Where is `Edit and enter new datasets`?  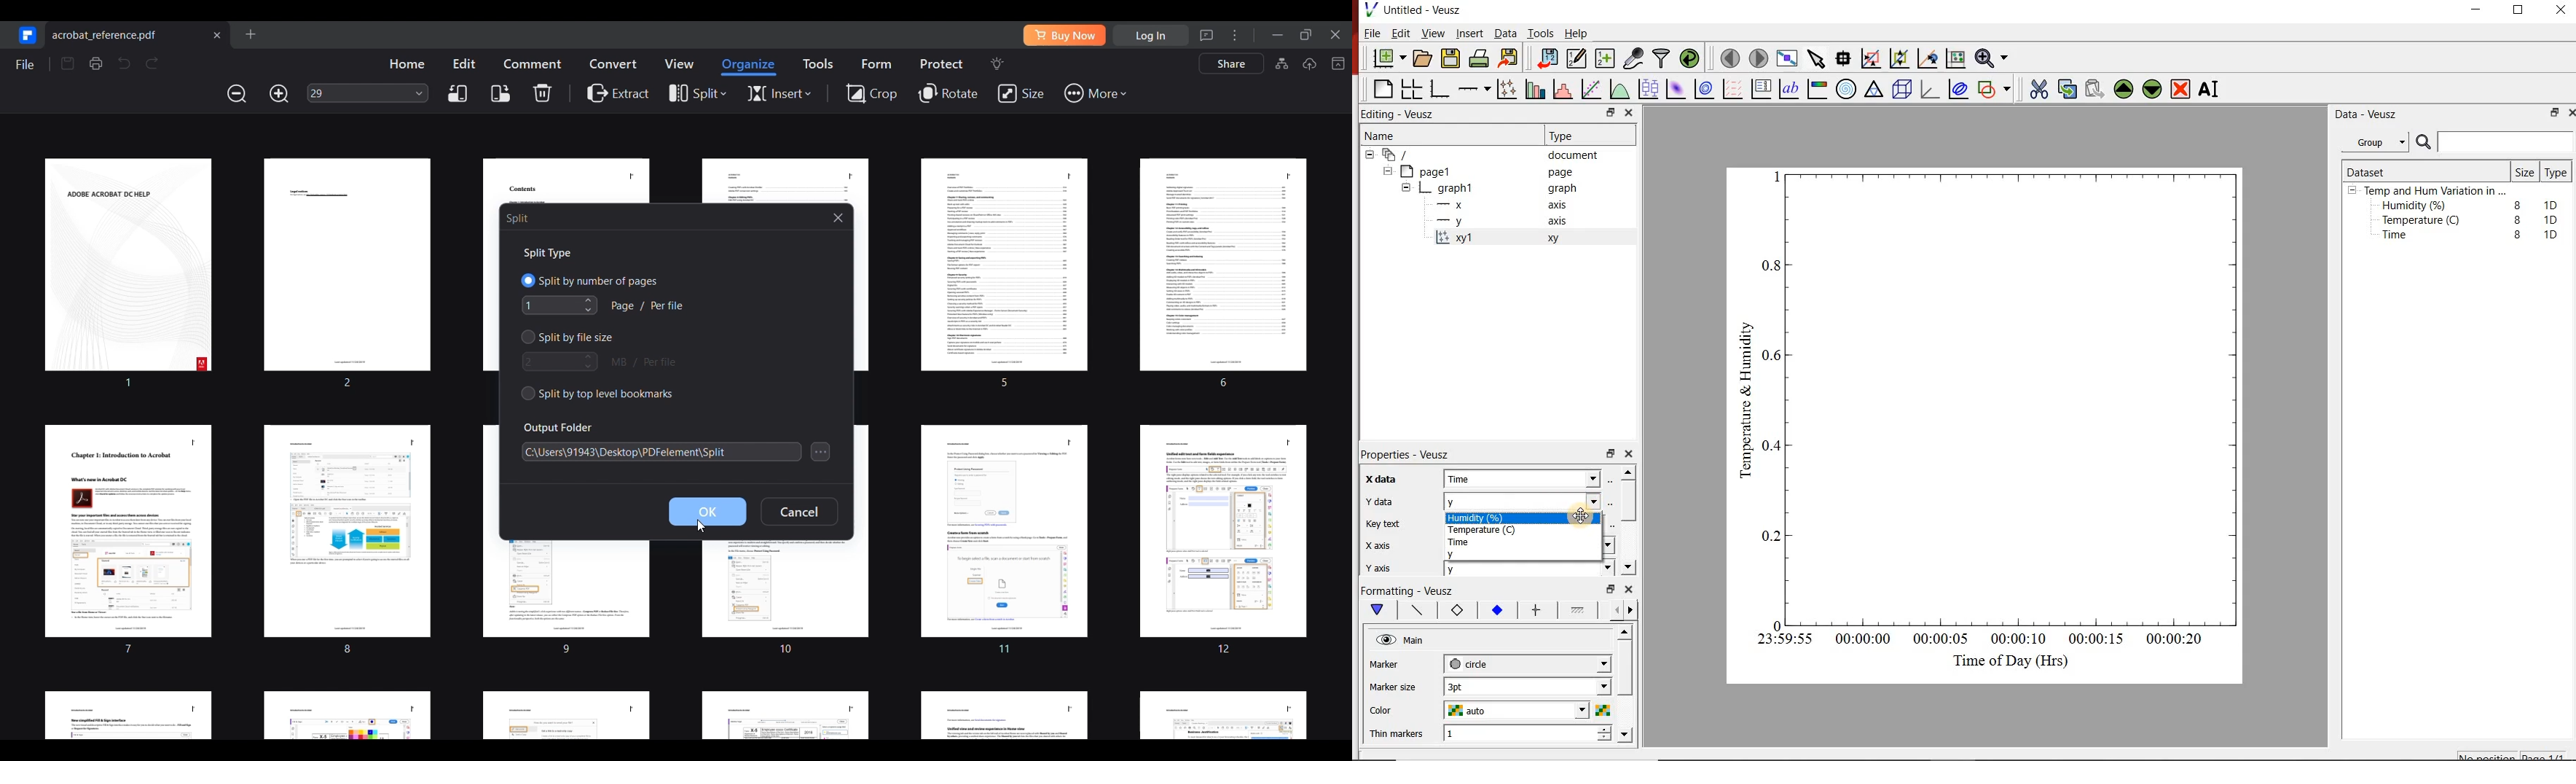 Edit and enter new datasets is located at coordinates (1577, 59).